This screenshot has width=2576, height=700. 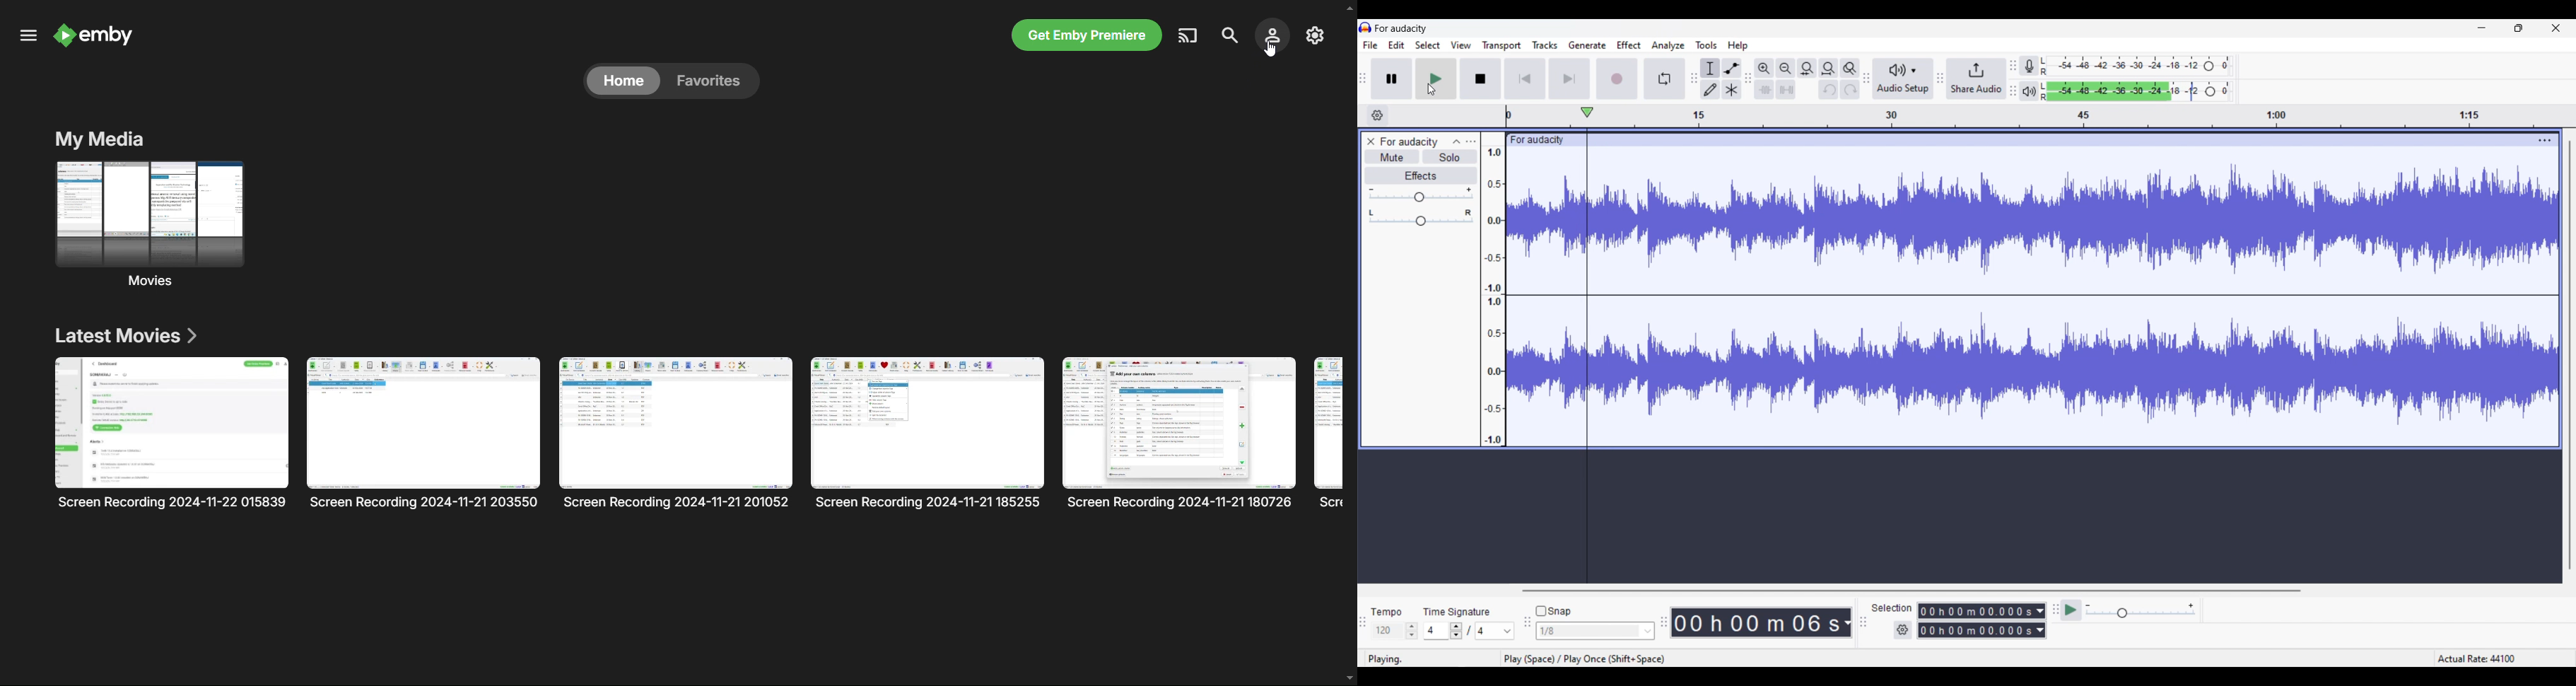 What do you see at coordinates (1391, 78) in the screenshot?
I see `Pause` at bounding box center [1391, 78].